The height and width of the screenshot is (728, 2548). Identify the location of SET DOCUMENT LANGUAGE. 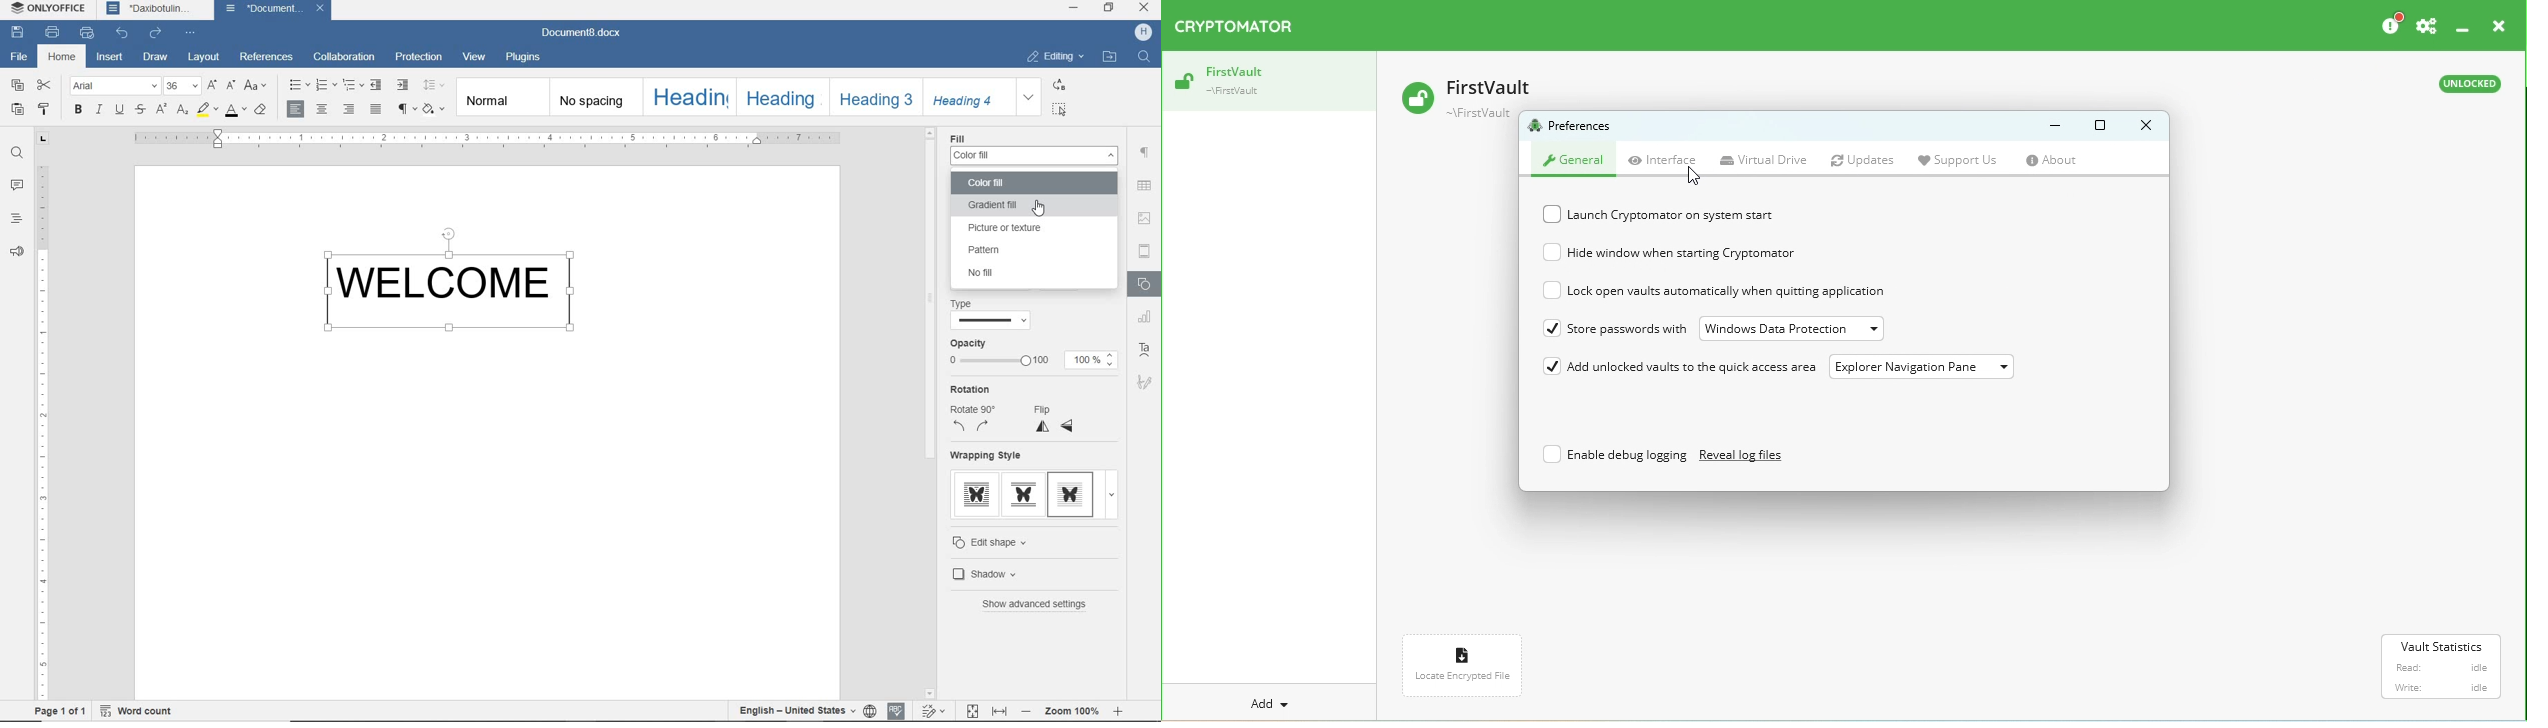
(871, 712).